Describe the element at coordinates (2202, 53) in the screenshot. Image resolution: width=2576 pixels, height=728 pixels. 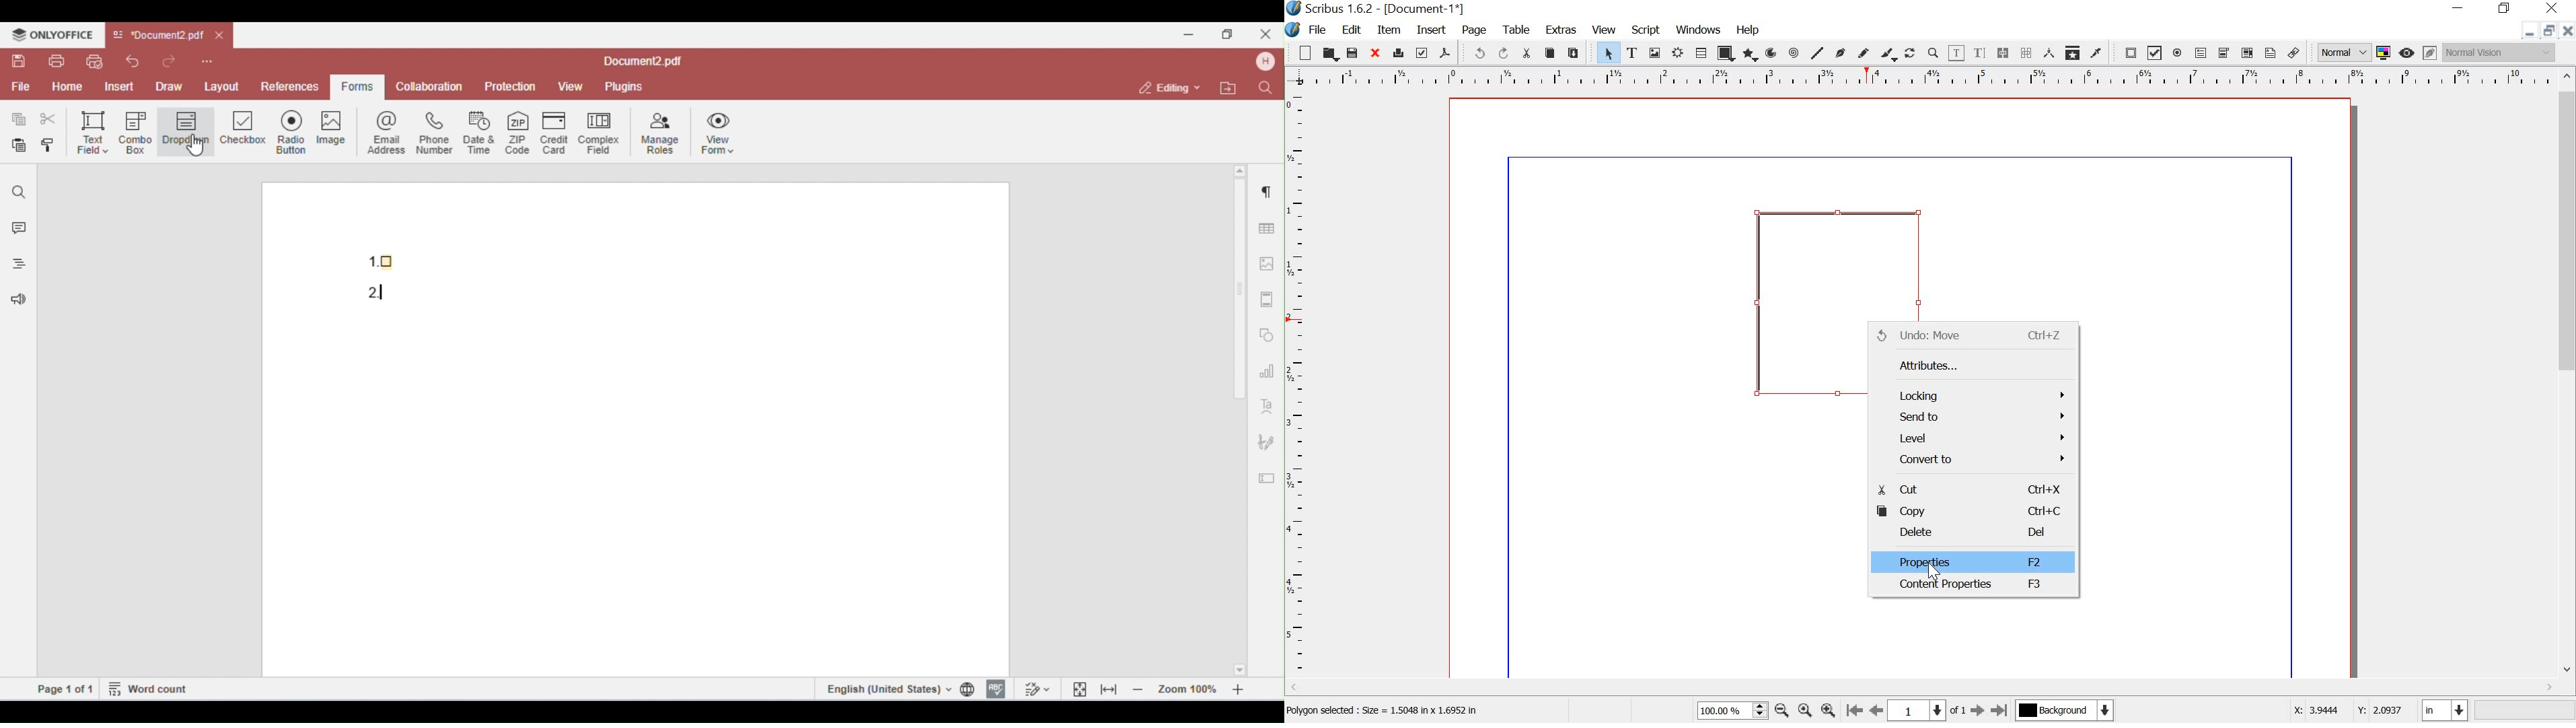
I see `pdf text field` at that location.